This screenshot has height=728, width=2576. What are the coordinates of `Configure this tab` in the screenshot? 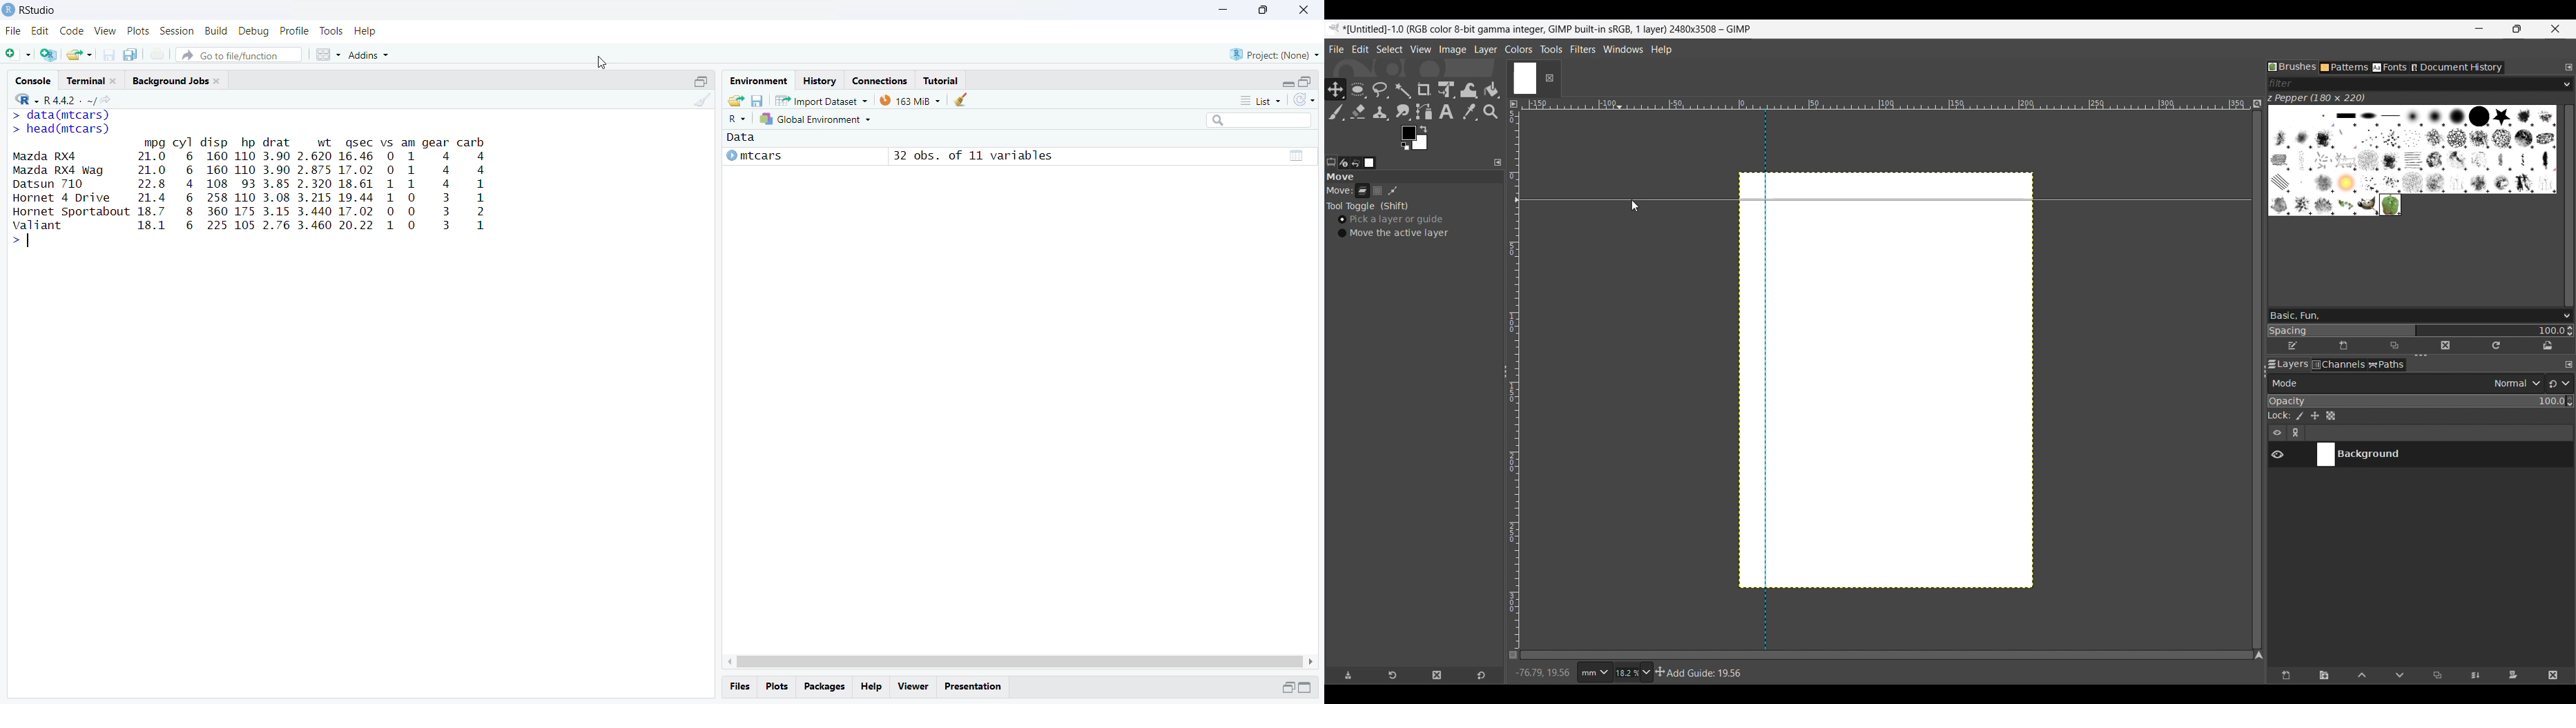 It's located at (2568, 364).